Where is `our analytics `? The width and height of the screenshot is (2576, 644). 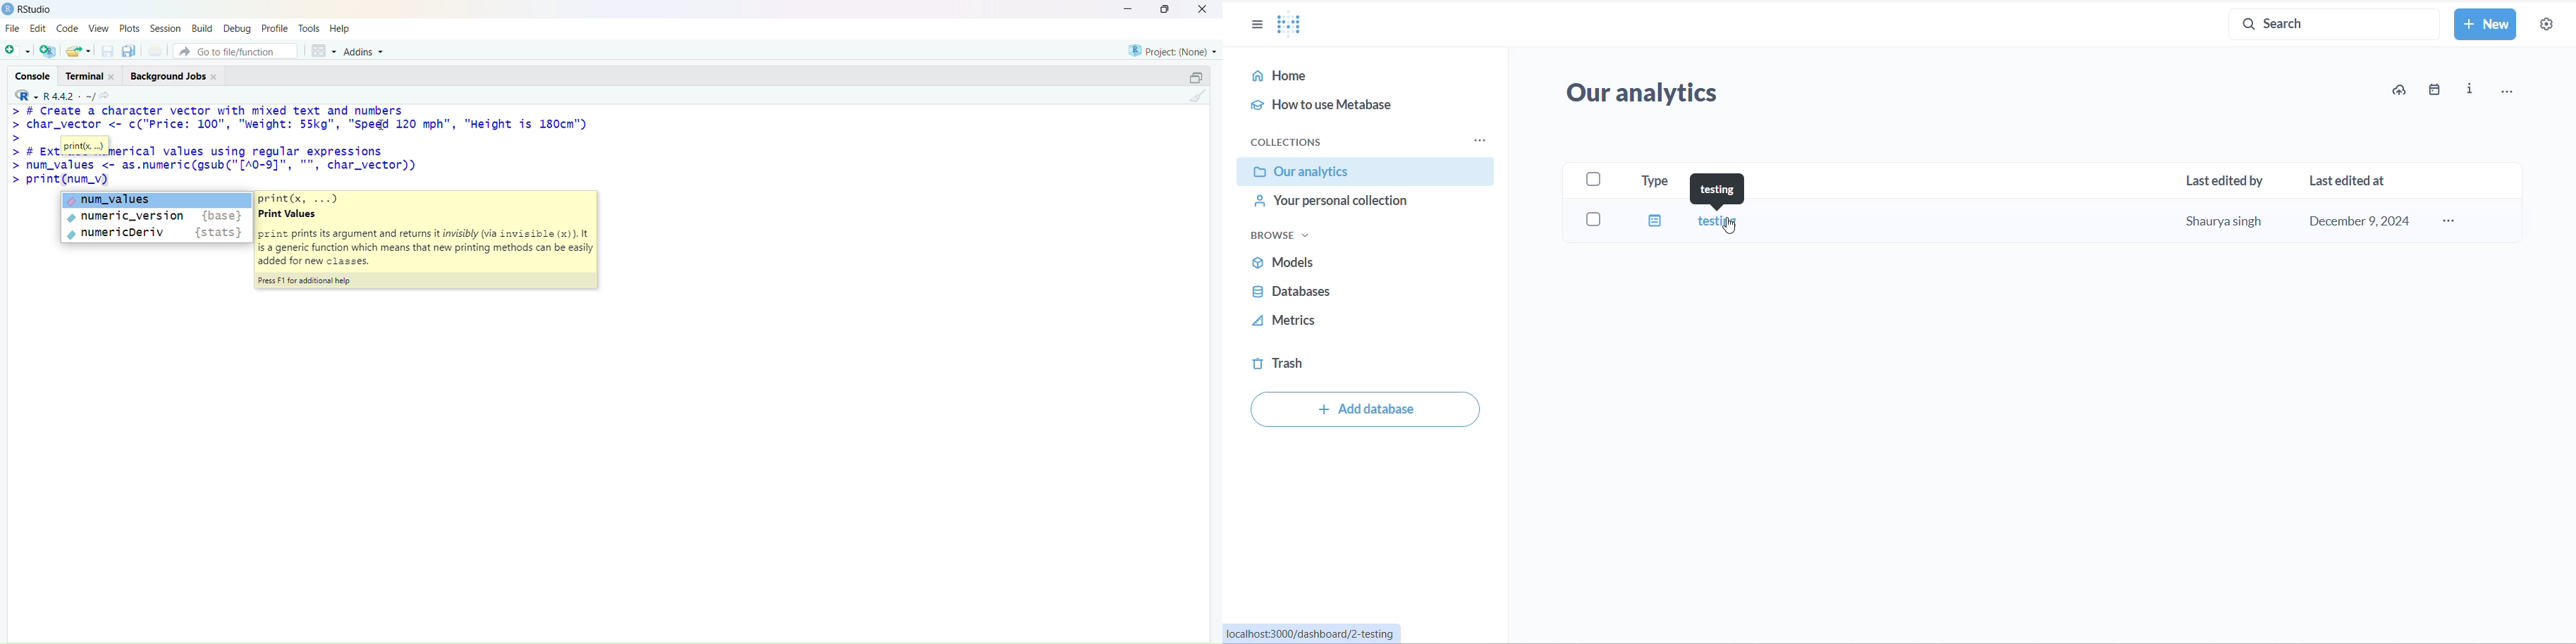 our analytics  is located at coordinates (1669, 92).